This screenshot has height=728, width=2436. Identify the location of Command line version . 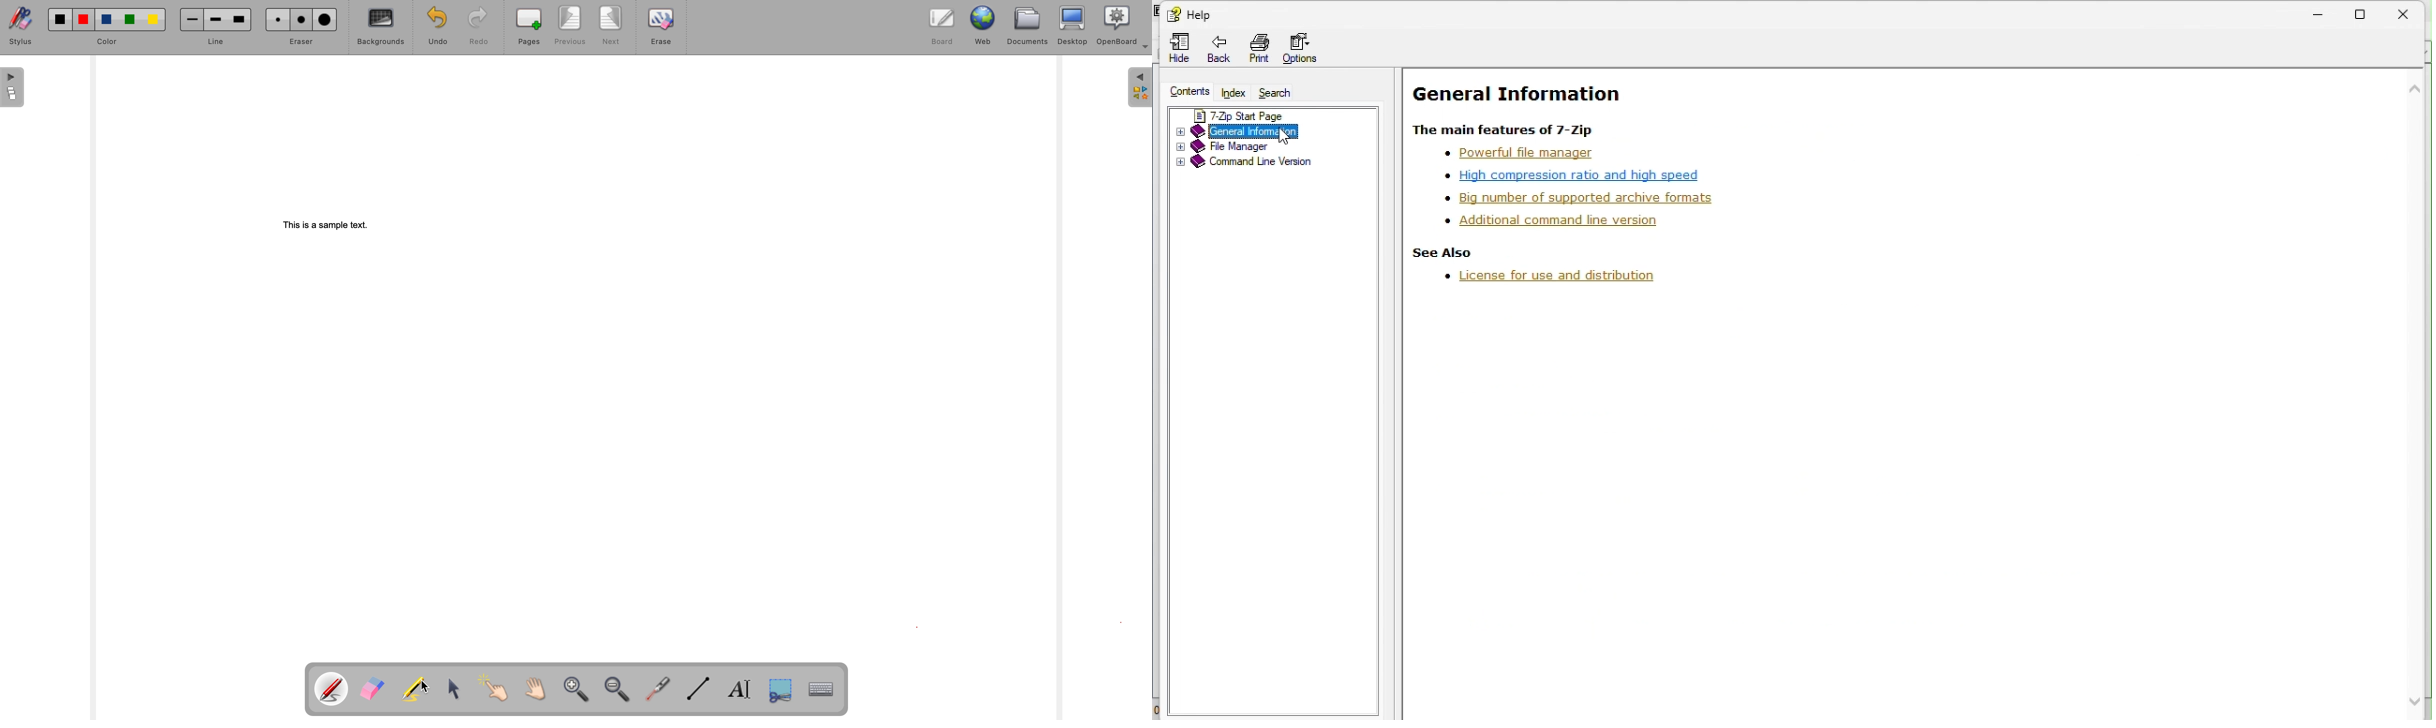
(1243, 166).